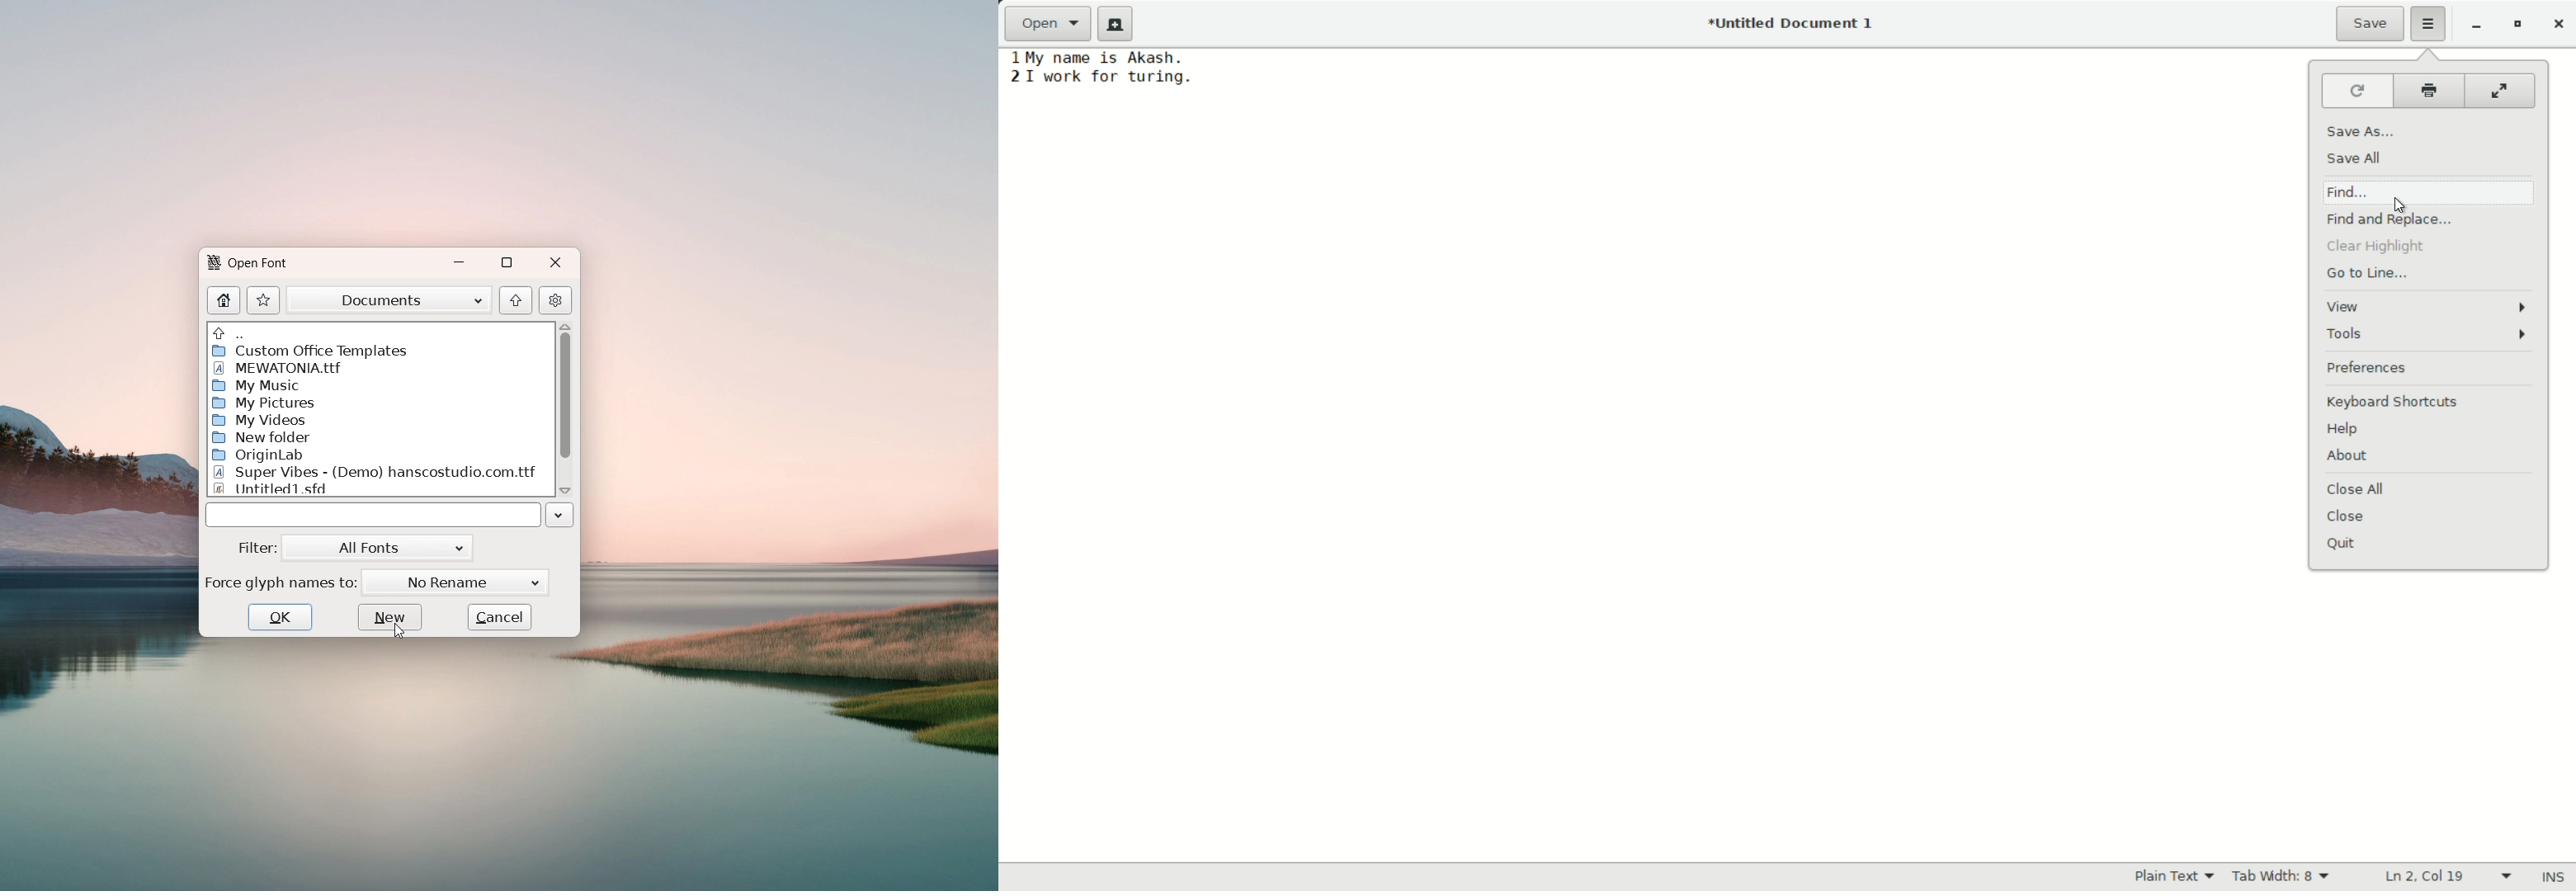  Describe the element at coordinates (2498, 92) in the screenshot. I see `full screen` at that location.